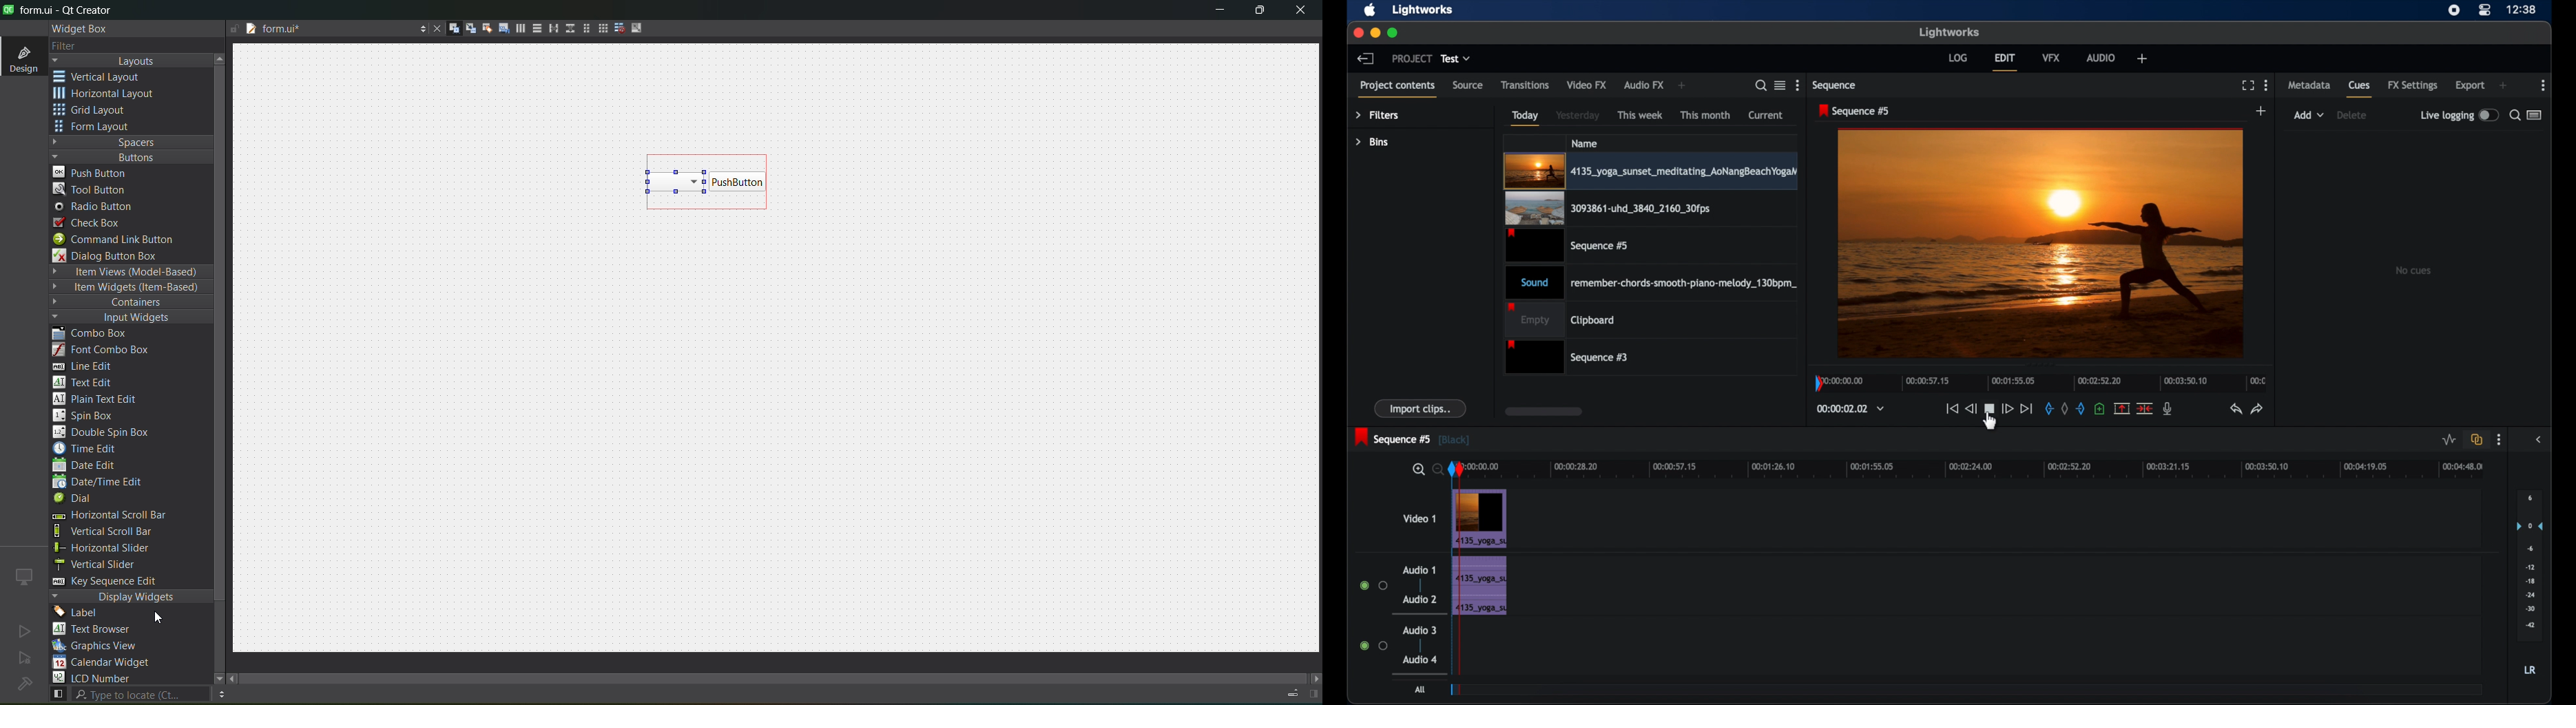 This screenshot has height=728, width=2576. I want to click on cues, so click(2361, 89).